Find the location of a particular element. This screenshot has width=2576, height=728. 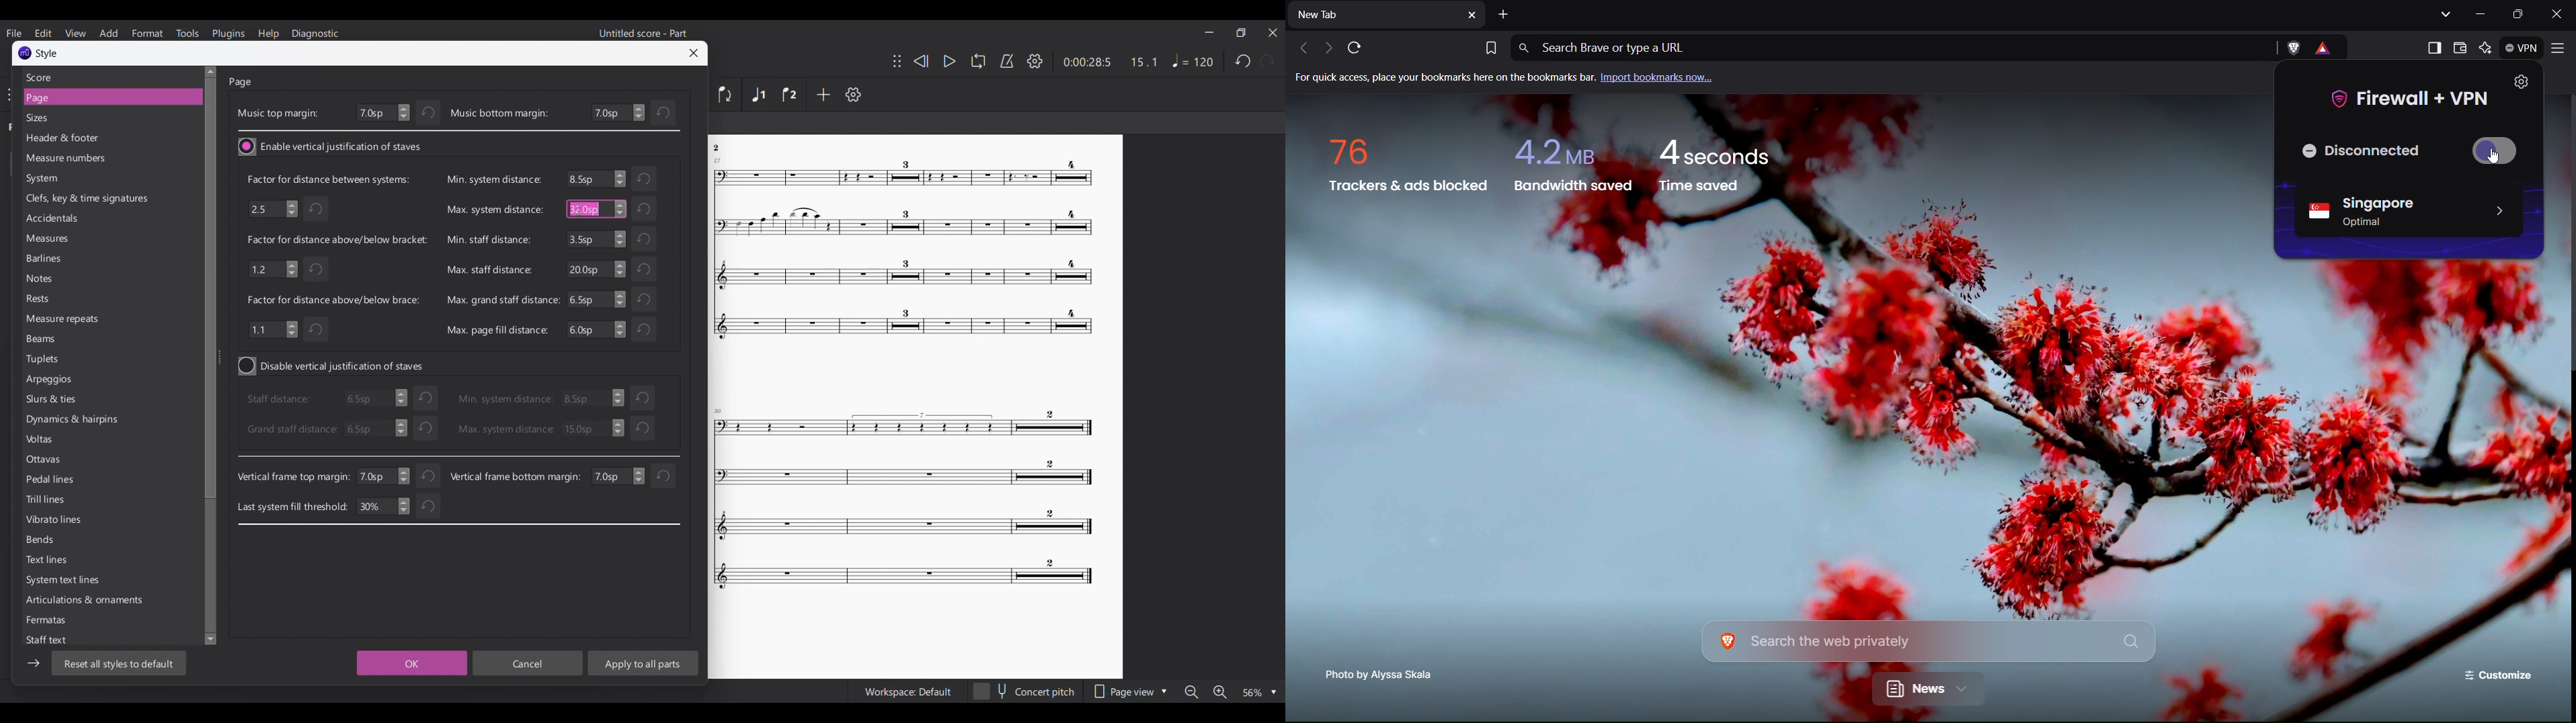

Metronome is located at coordinates (1007, 61).